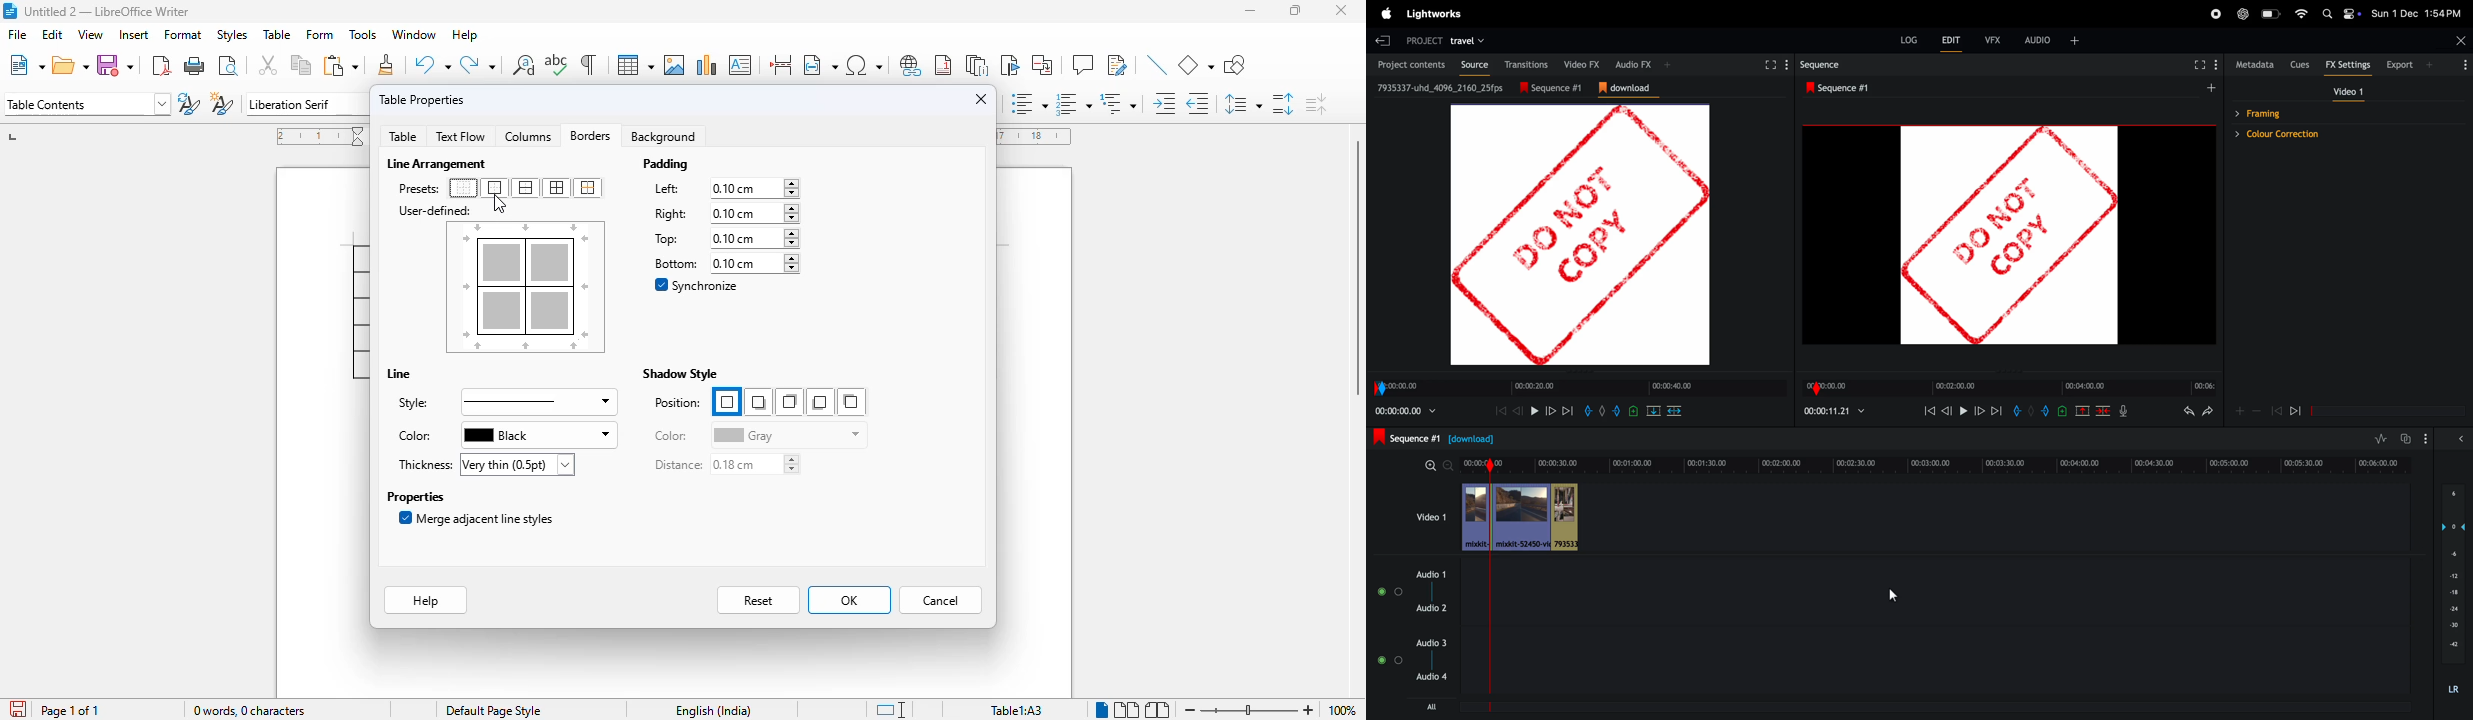  I want to click on insert field, so click(820, 64).